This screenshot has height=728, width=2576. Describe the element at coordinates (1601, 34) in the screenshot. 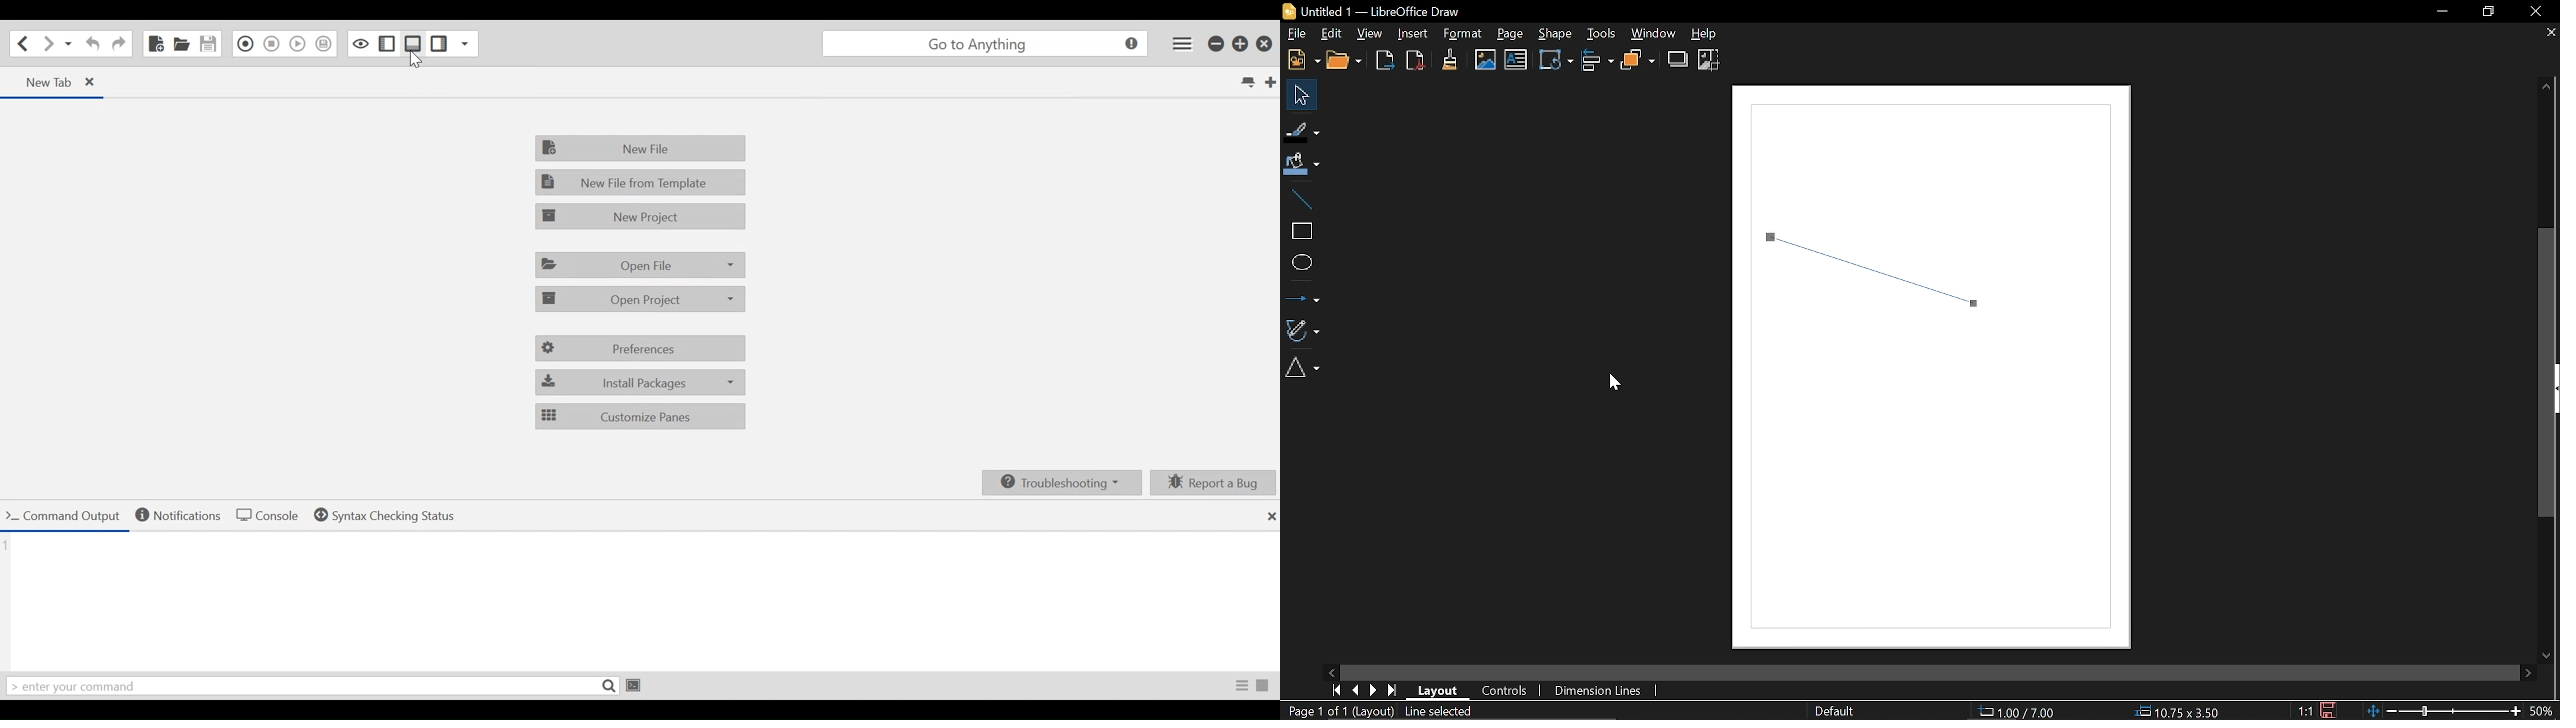

I see `Tools` at that location.